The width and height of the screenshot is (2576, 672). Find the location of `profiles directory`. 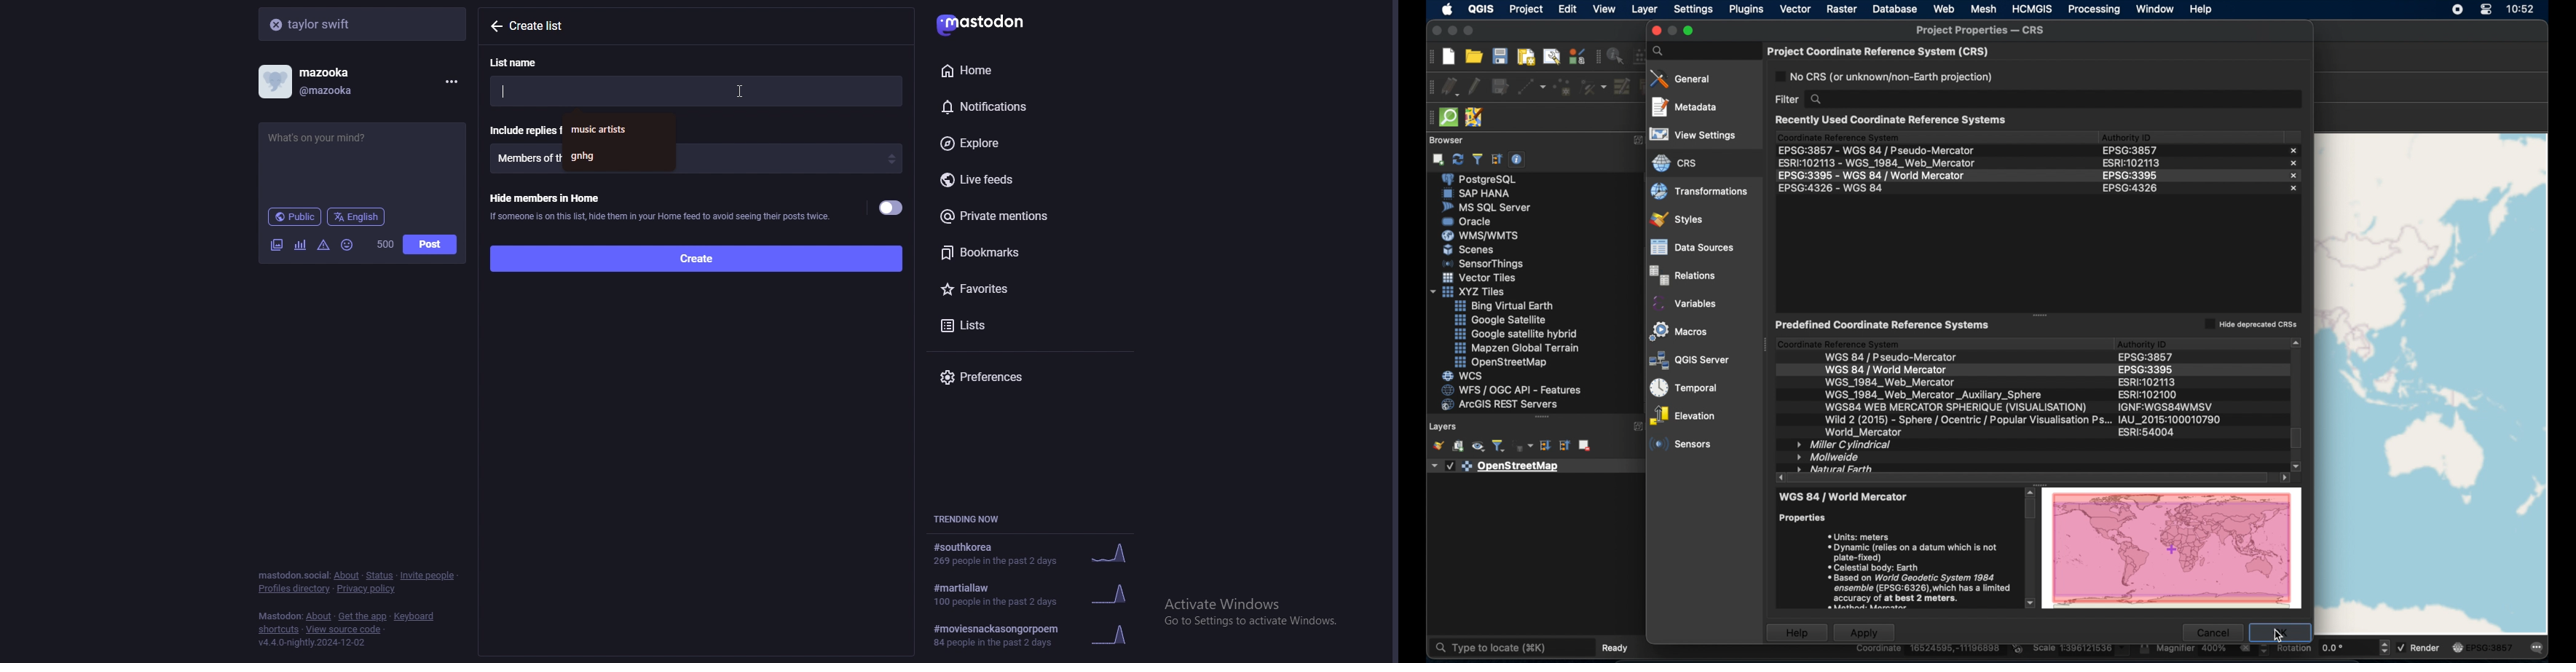

profiles directory is located at coordinates (295, 589).